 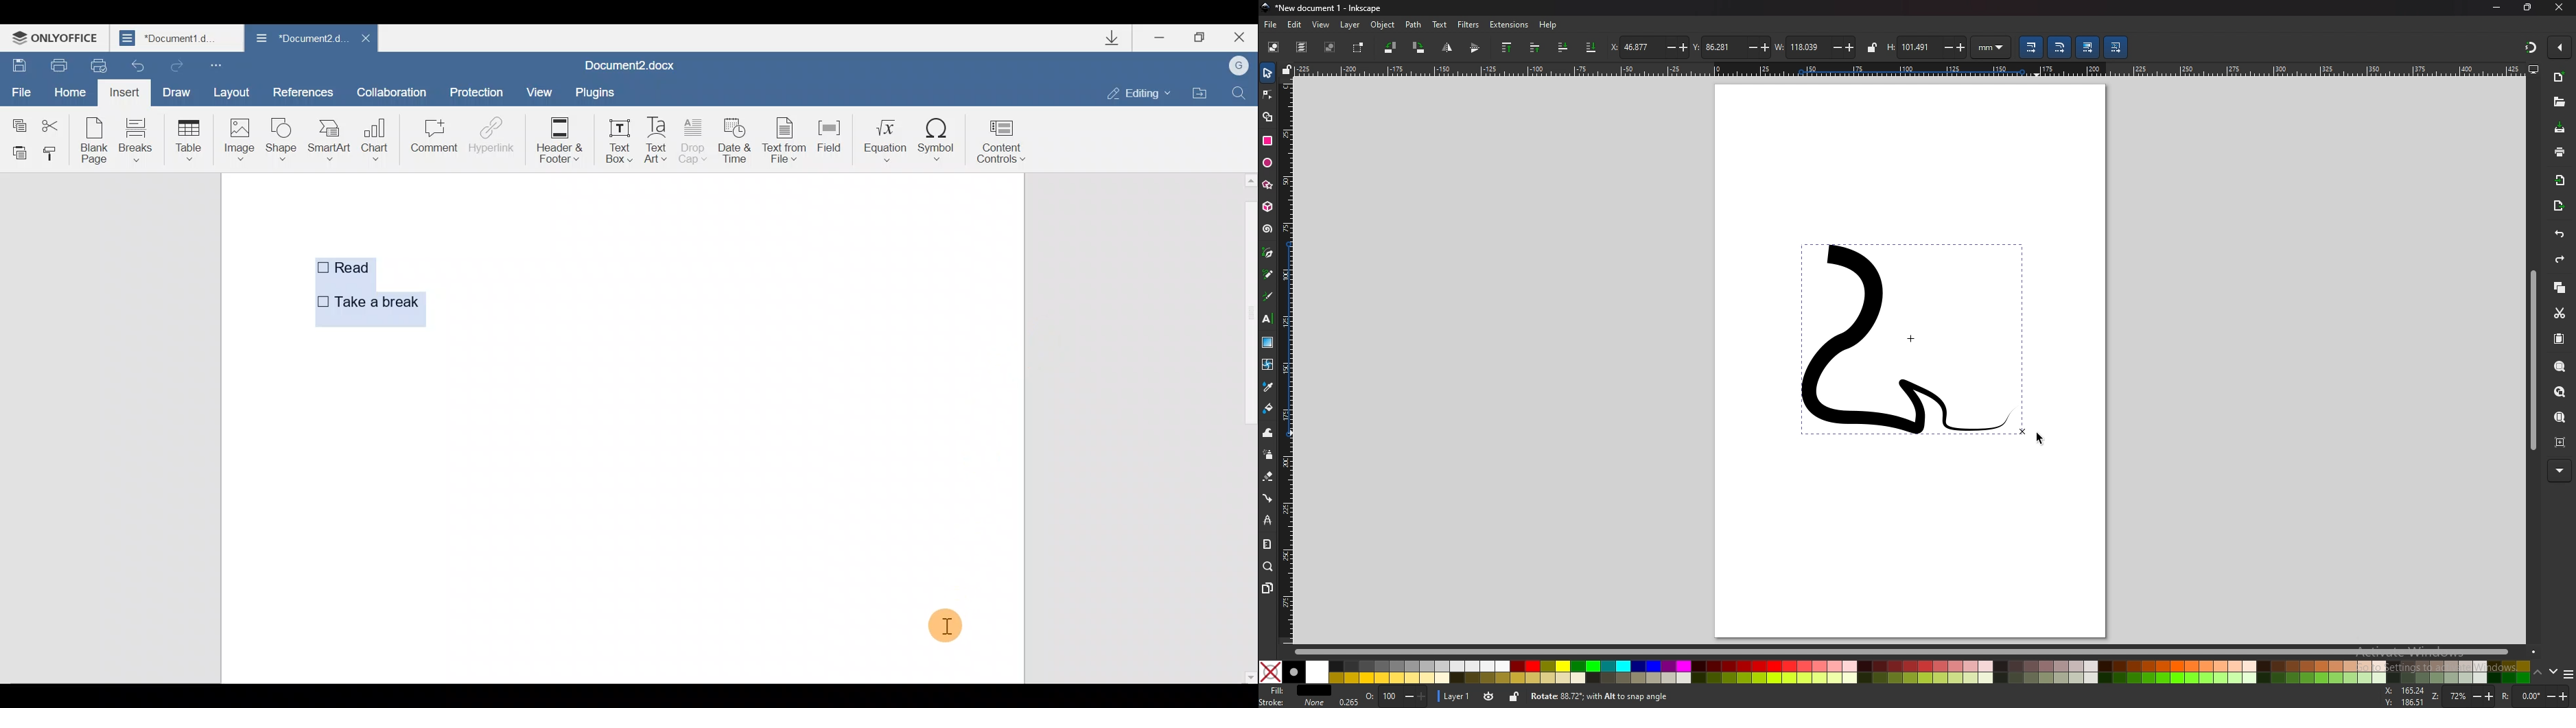 What do you see at coordinates (17, 152) in the screenshot?
I see `Paste` at bounding box center [17, 152].